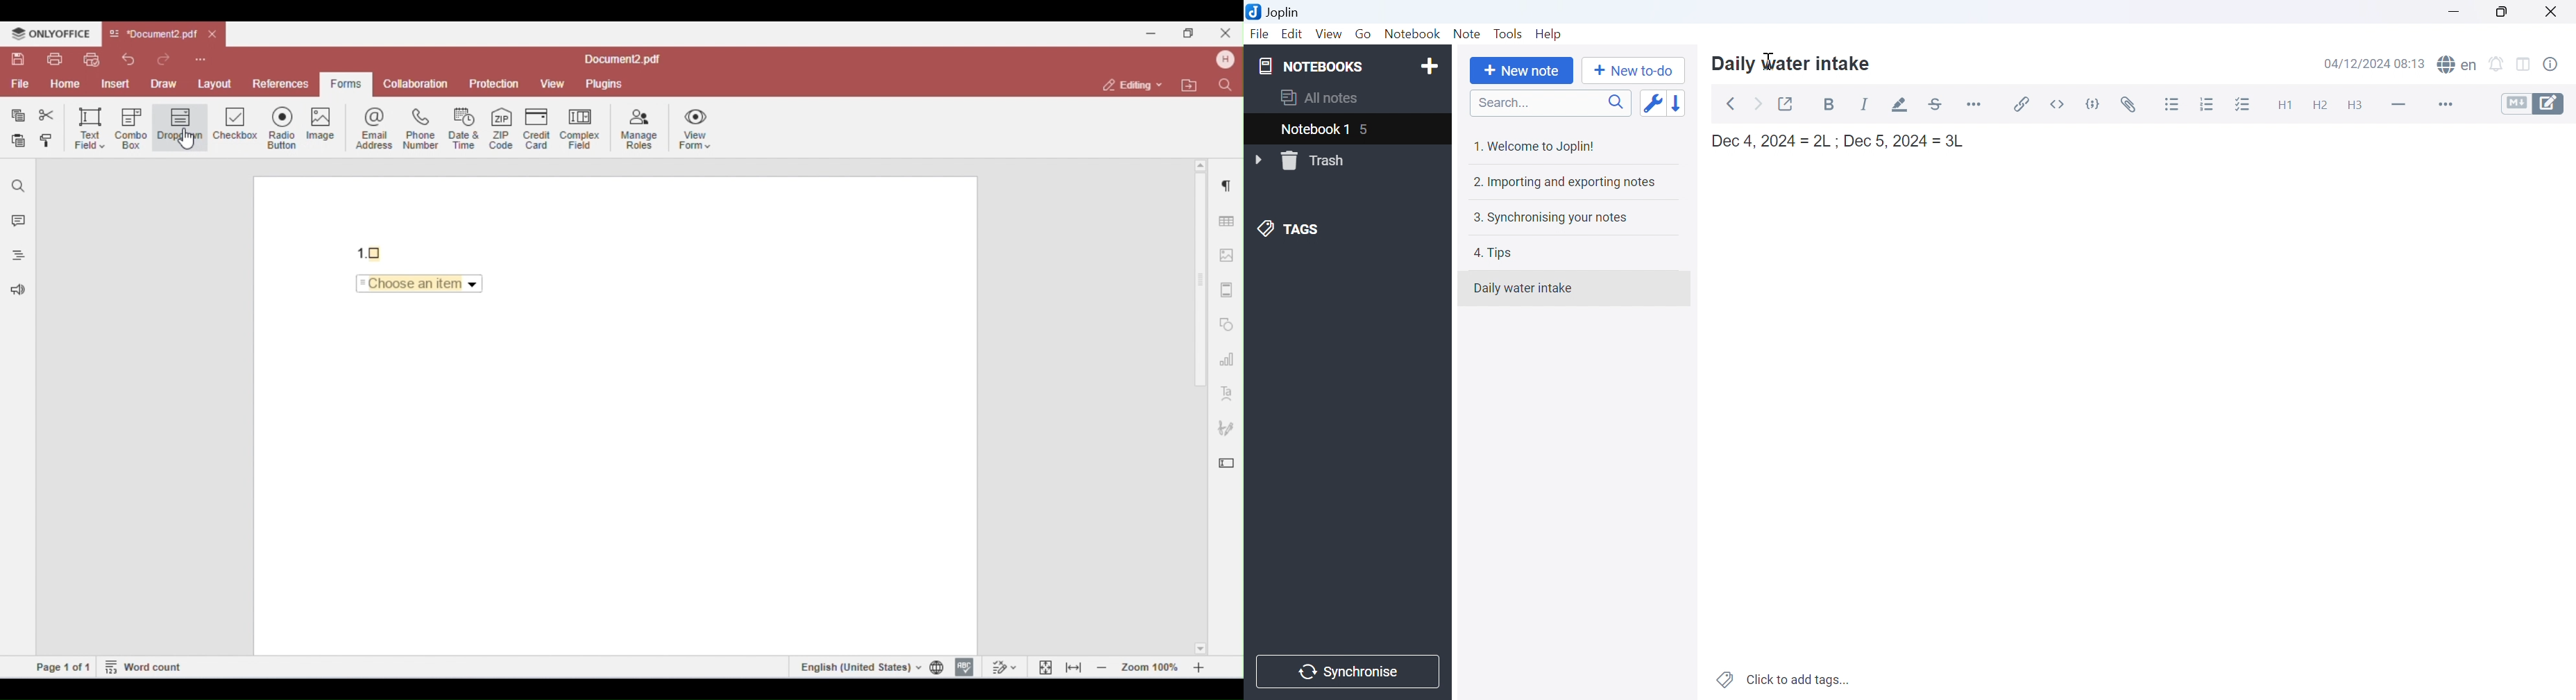 This screenshot has height=700, width=2576. What do you see at coordinates (2459, 65) in the screenshot?
I see `Spell checker` at bounding box center [2459, 65].